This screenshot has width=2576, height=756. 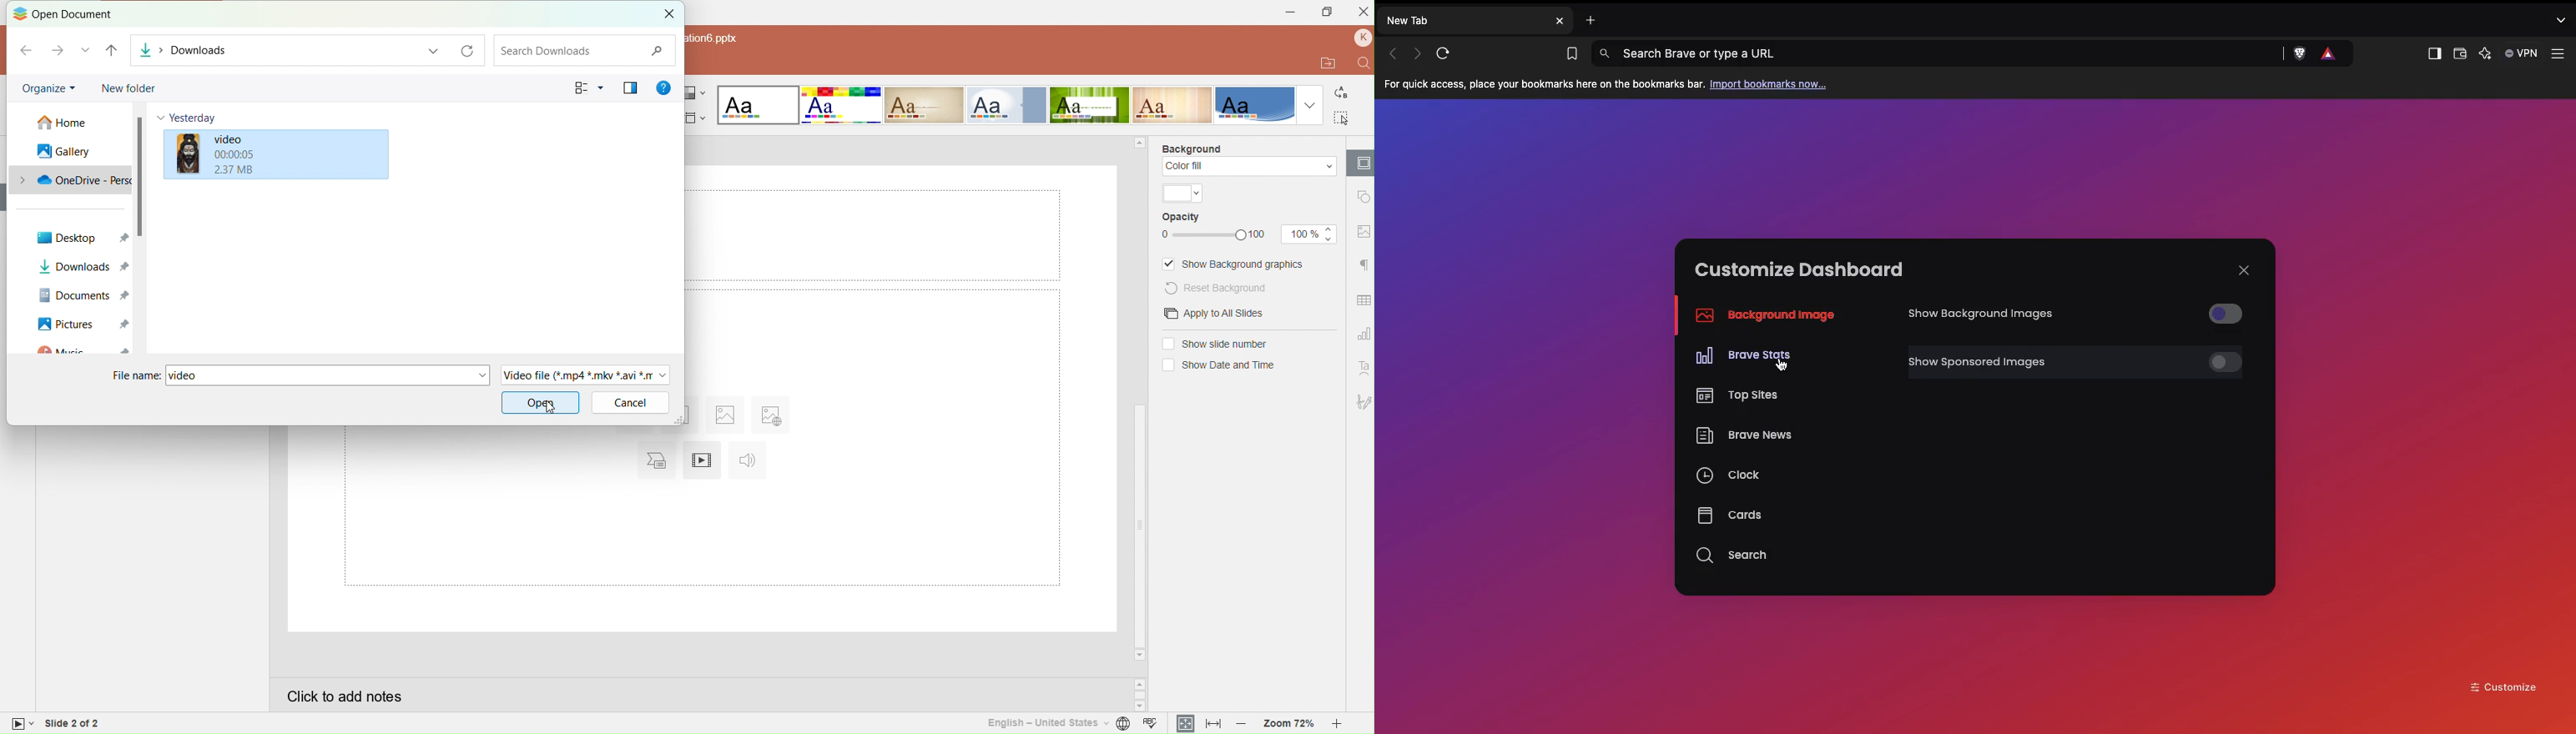 I want to click on Click to add notes, so click(x=695, y=694).